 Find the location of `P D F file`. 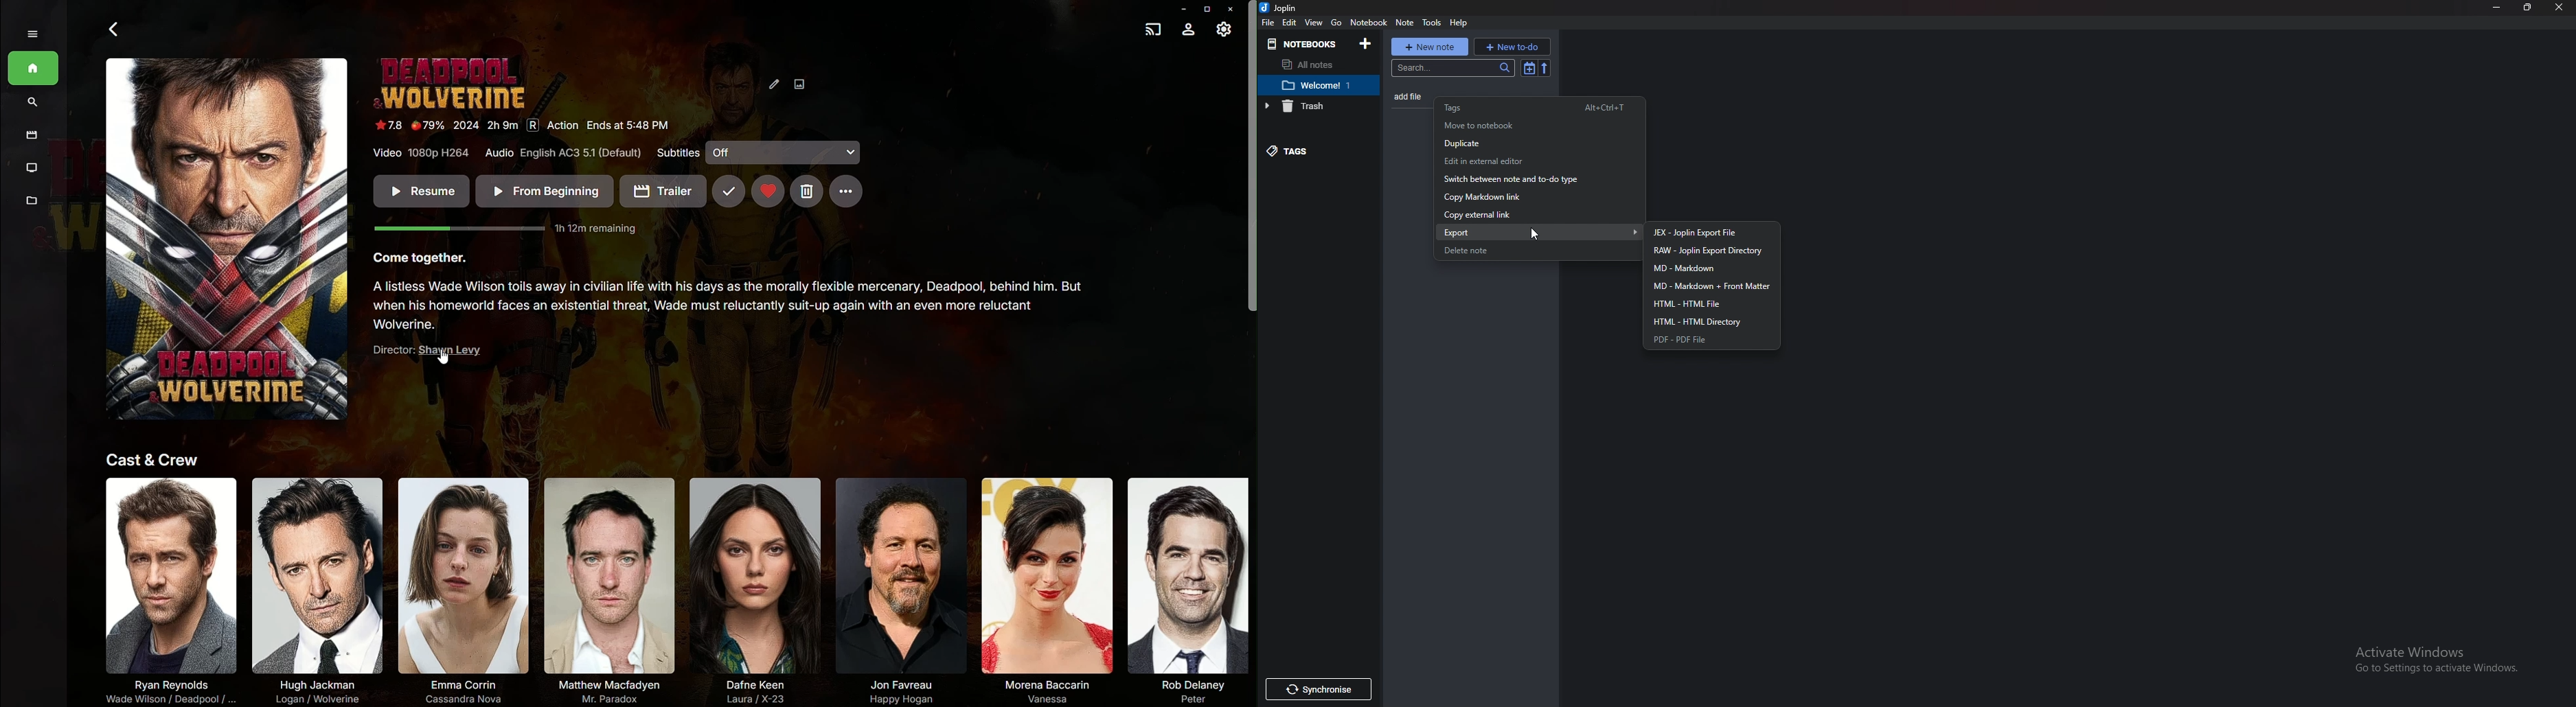

P D F file is located at coordinates (1707, 340).